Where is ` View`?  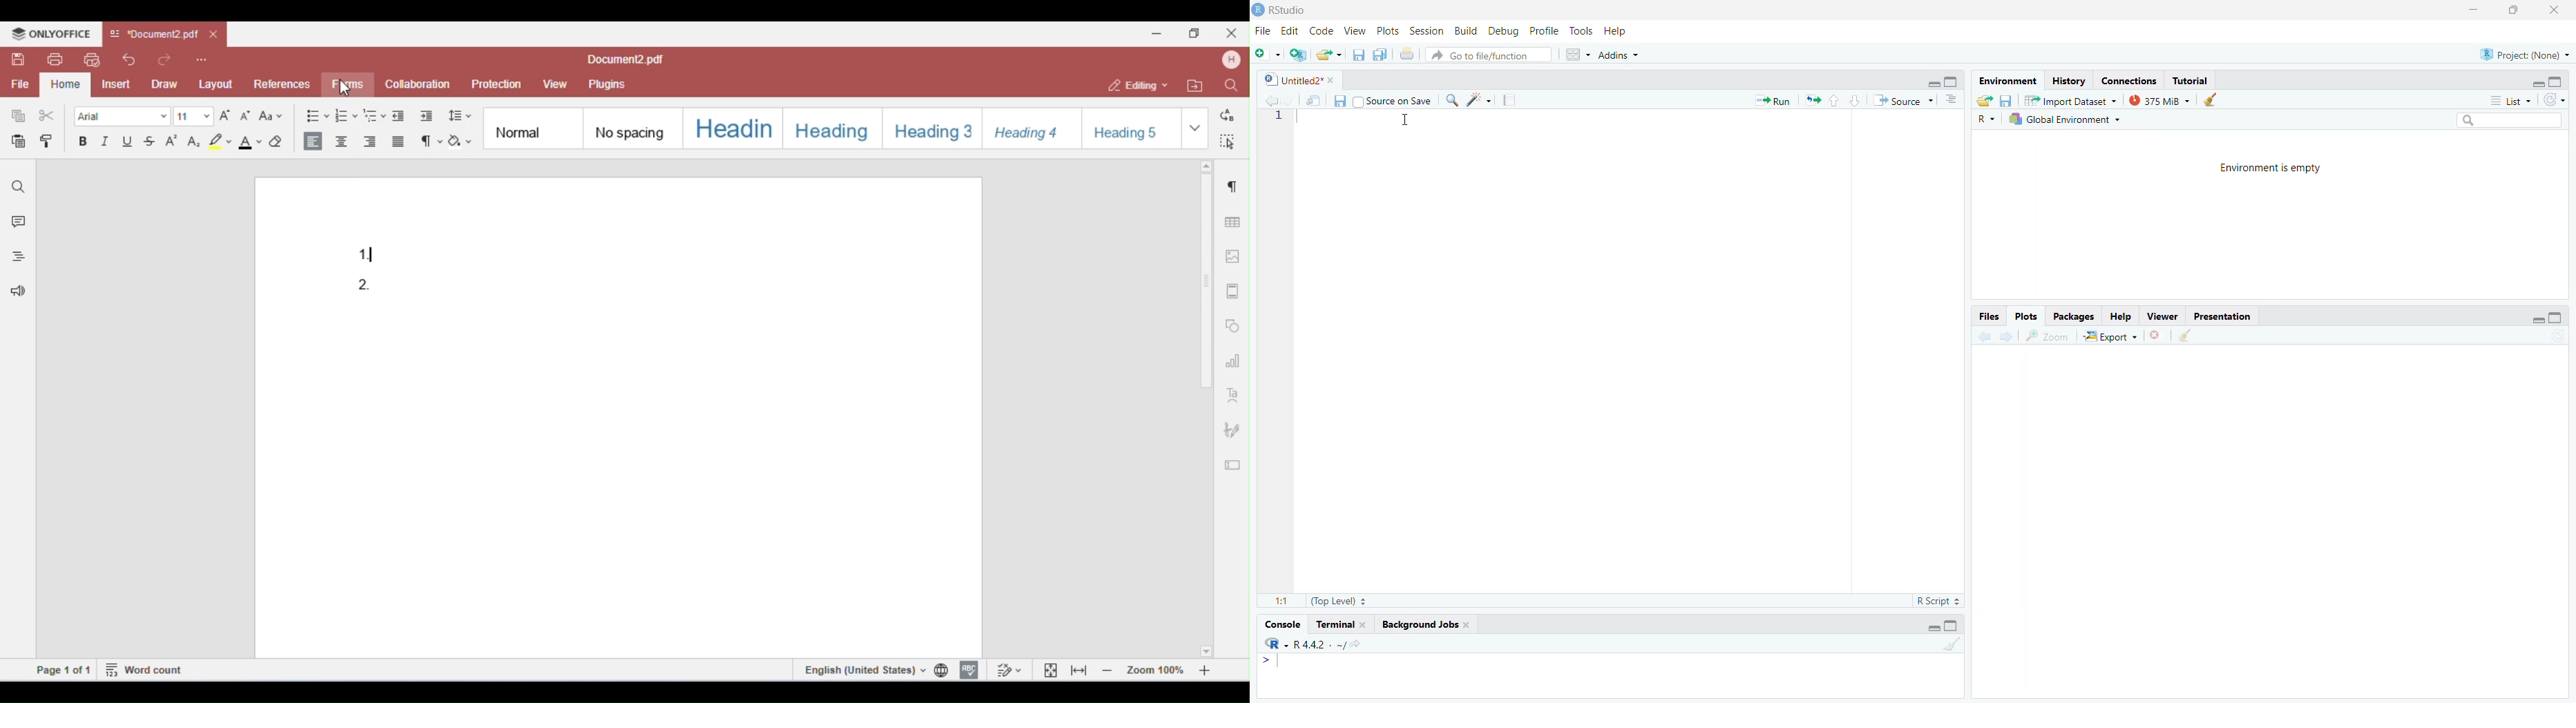
 View is located at coordinates (1355, 32).